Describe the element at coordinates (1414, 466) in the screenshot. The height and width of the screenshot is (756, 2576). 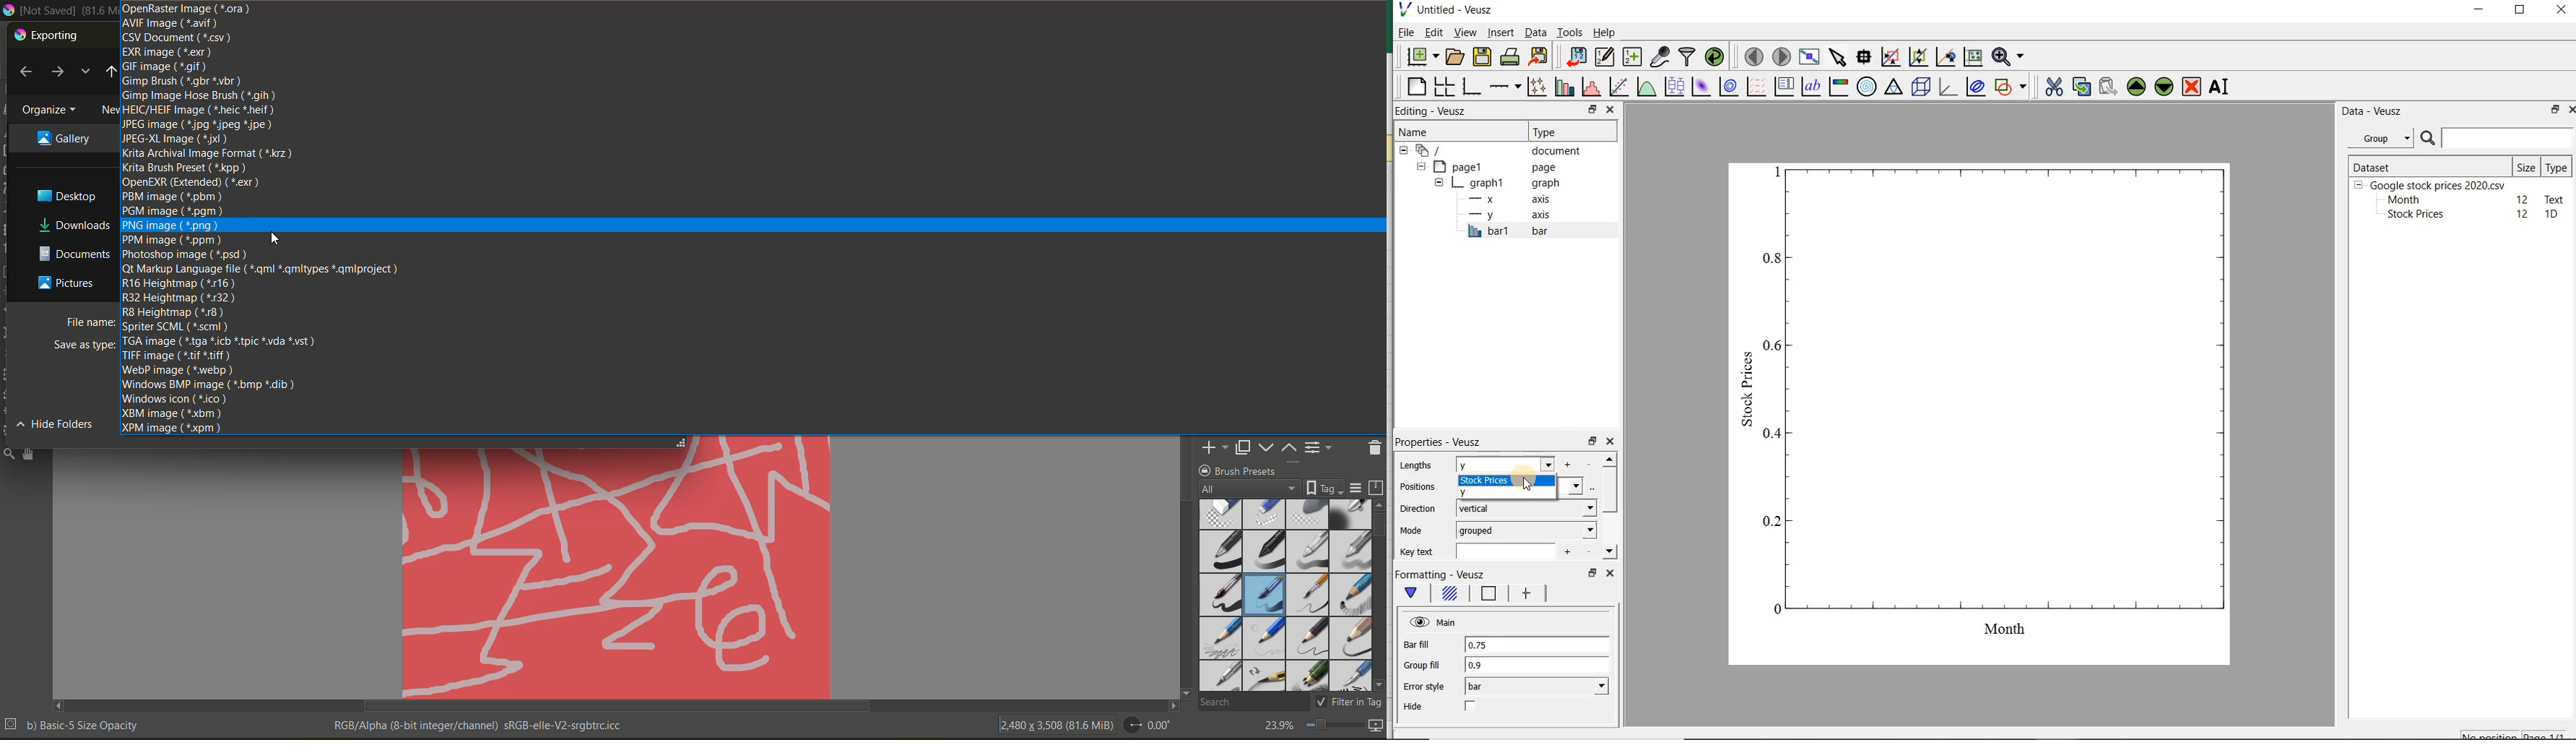
I see `Lengths` at that location.